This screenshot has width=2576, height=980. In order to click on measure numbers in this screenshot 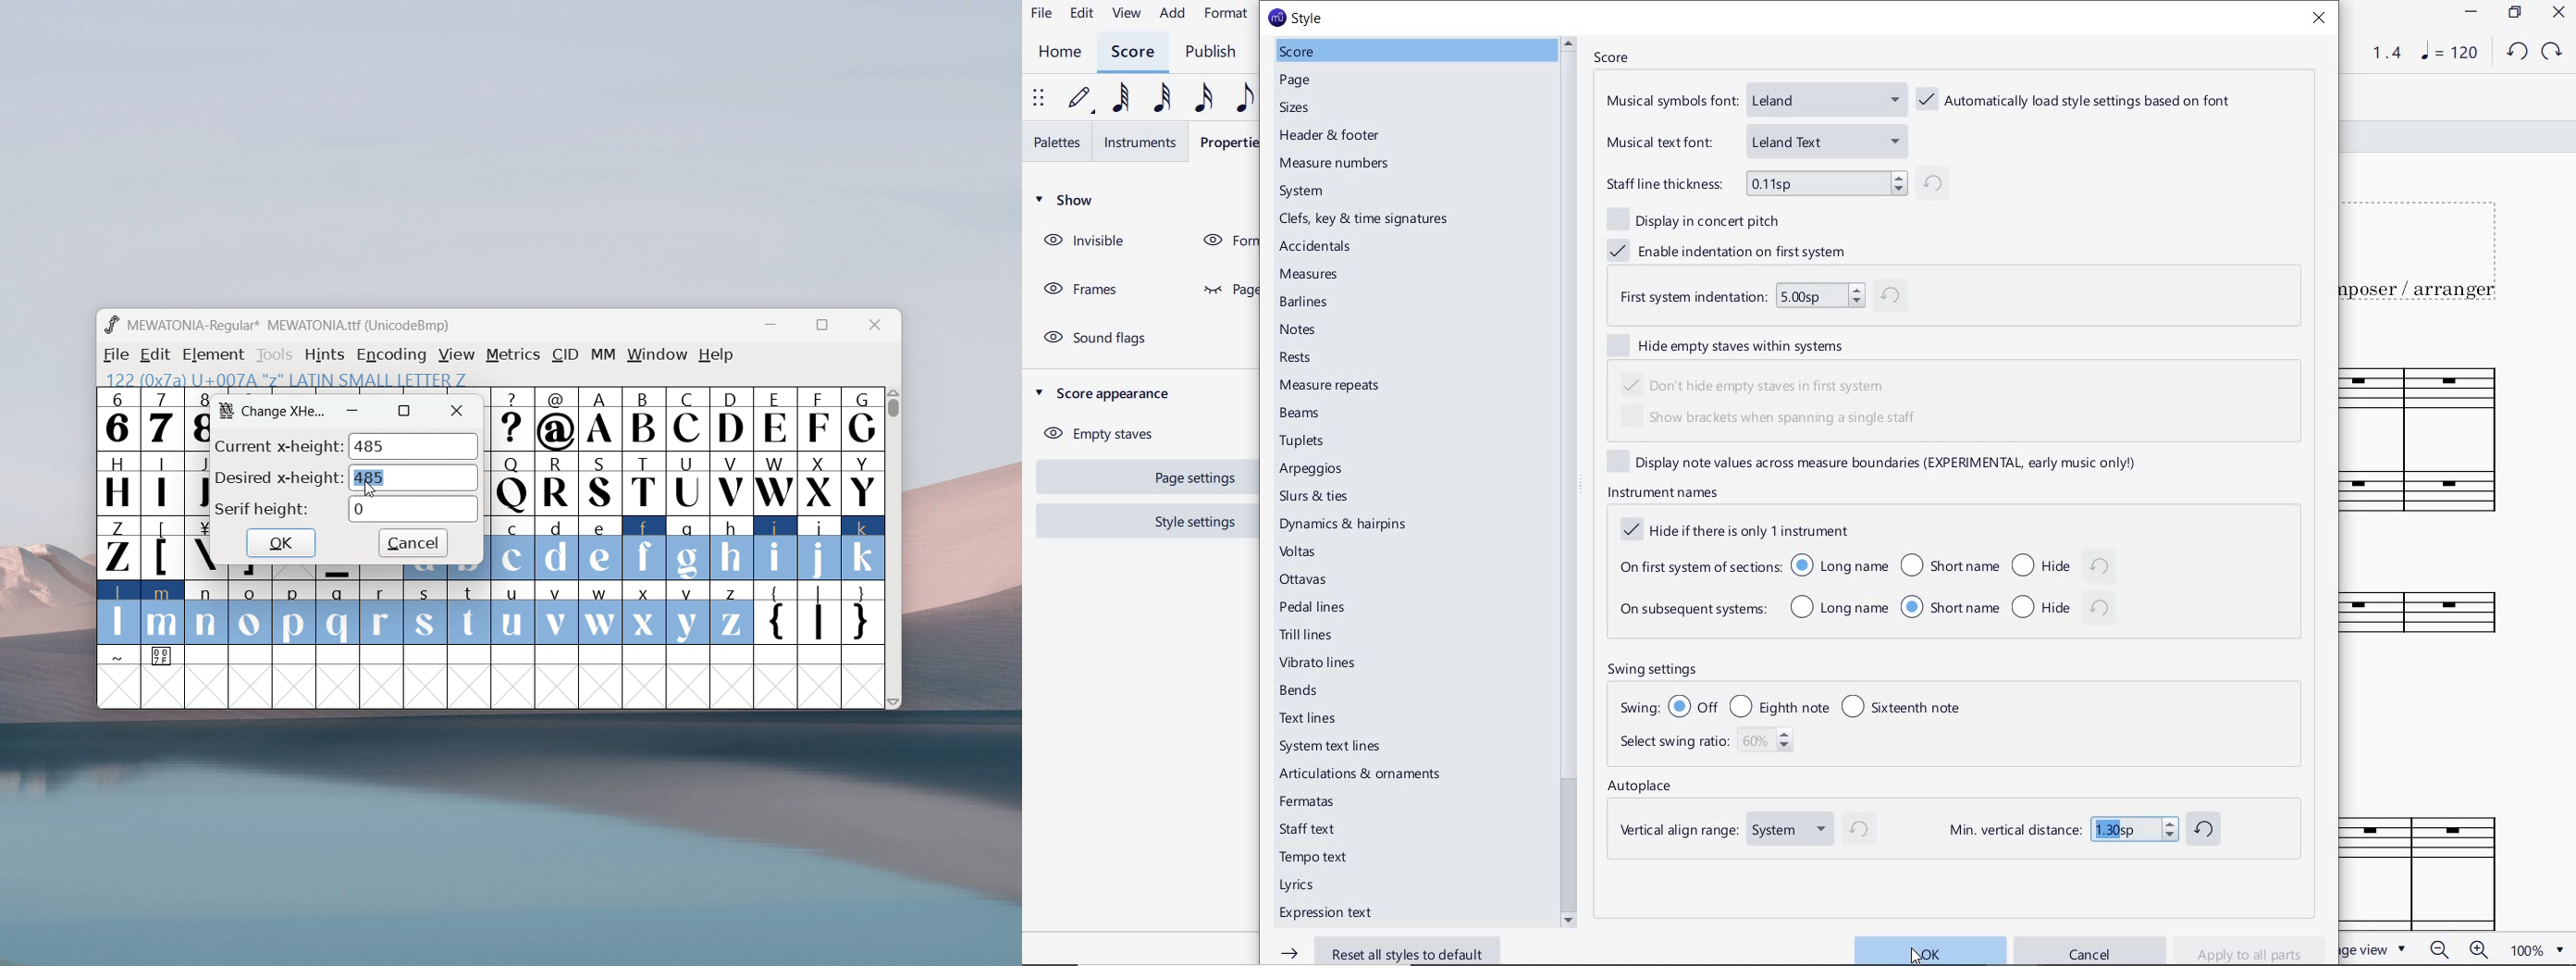, I will do `click(1335, 164)`.